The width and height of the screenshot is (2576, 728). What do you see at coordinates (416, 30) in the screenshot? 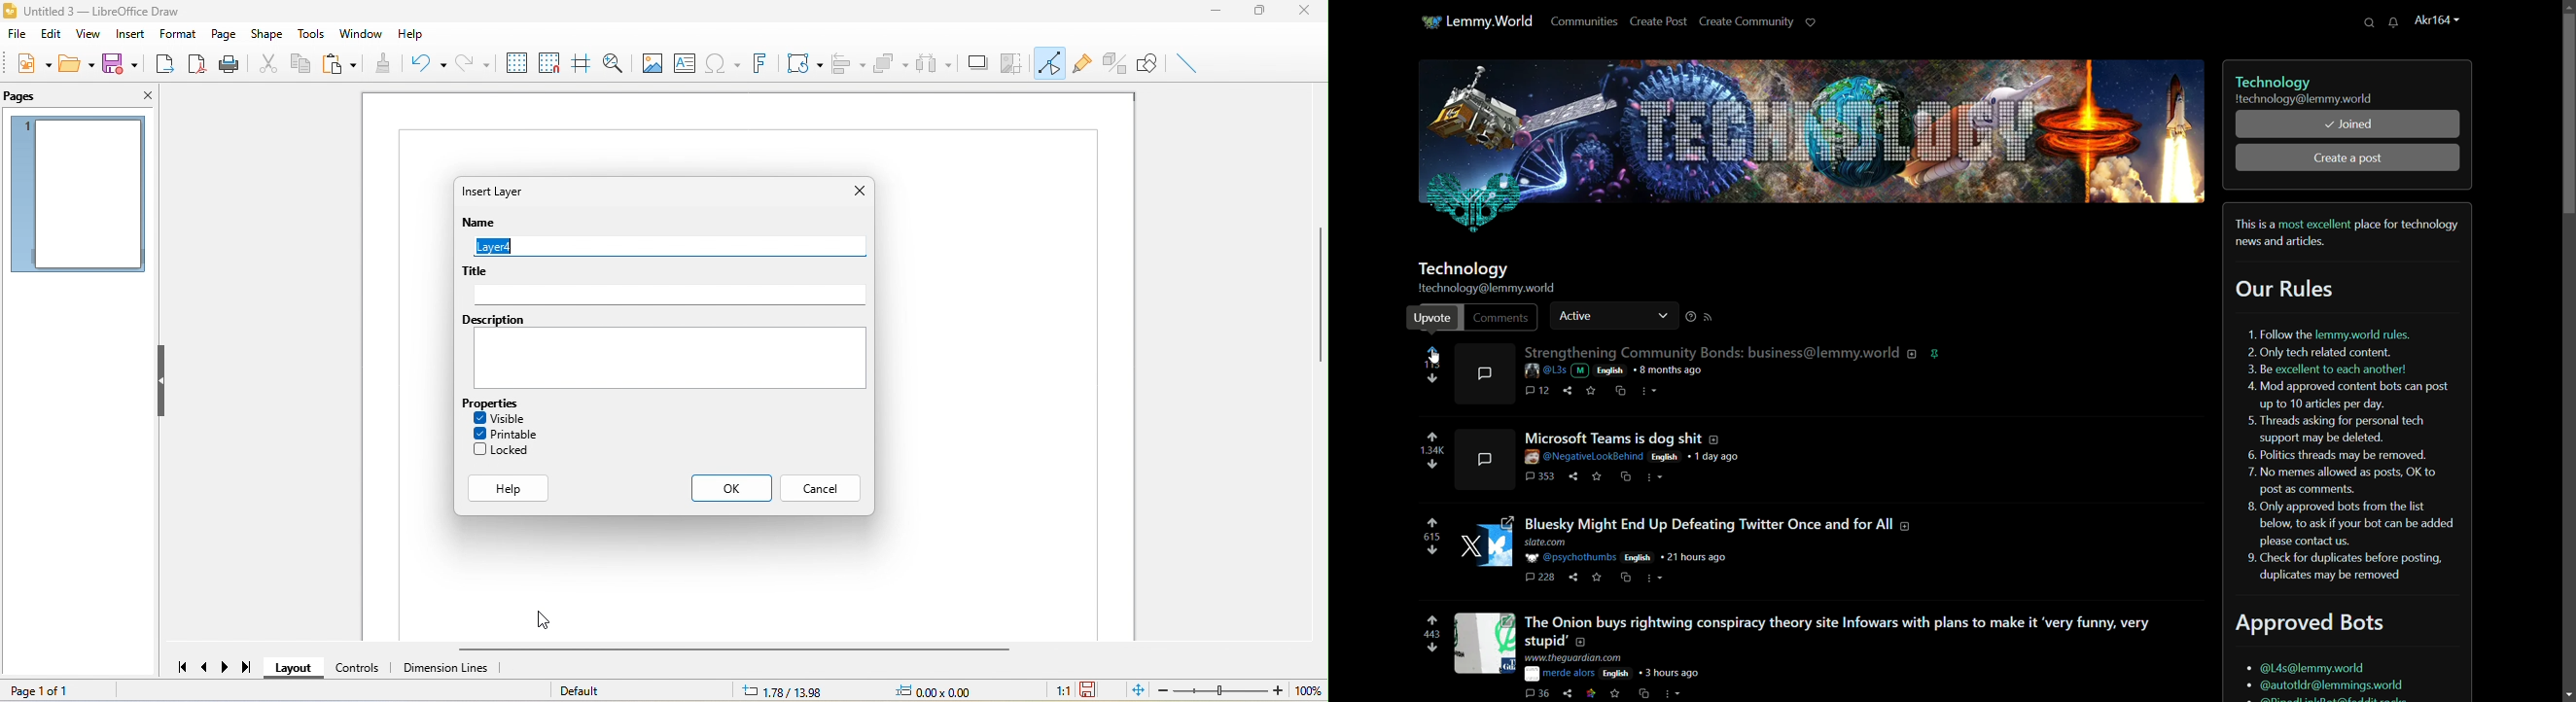
I see `help` at bounding box center [416, 30].